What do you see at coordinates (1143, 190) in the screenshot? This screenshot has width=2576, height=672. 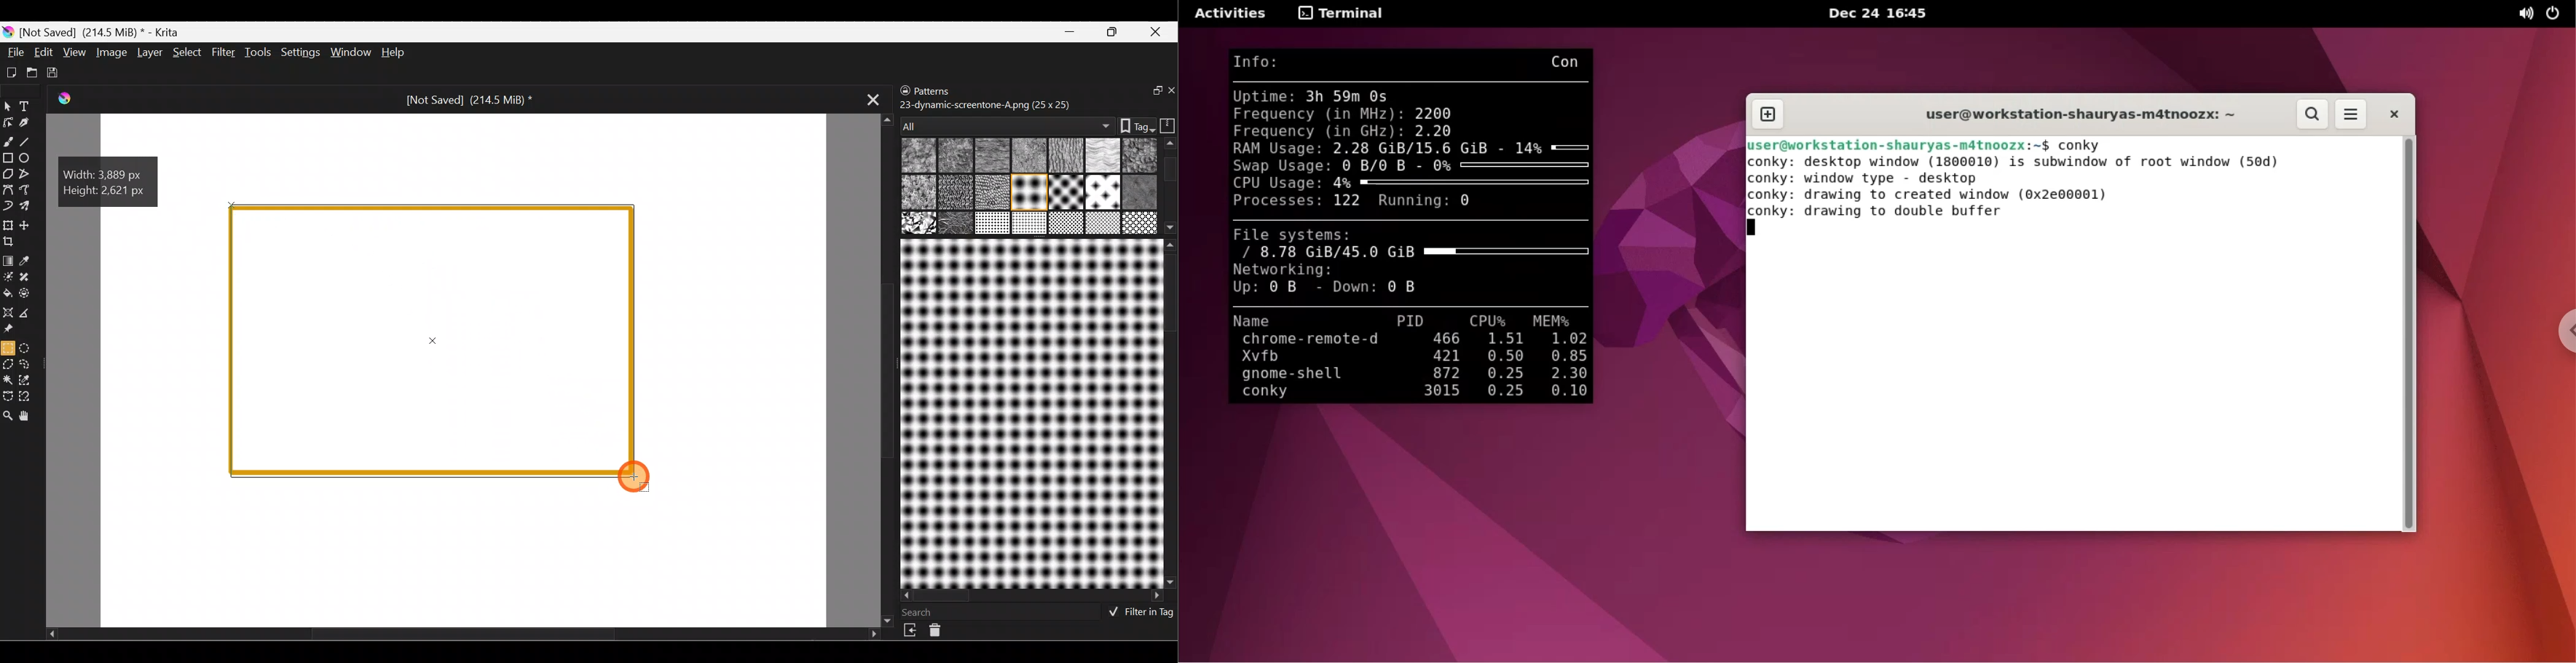 I see `13 drawed_swirl.png` at bounding box center [1143, 190].